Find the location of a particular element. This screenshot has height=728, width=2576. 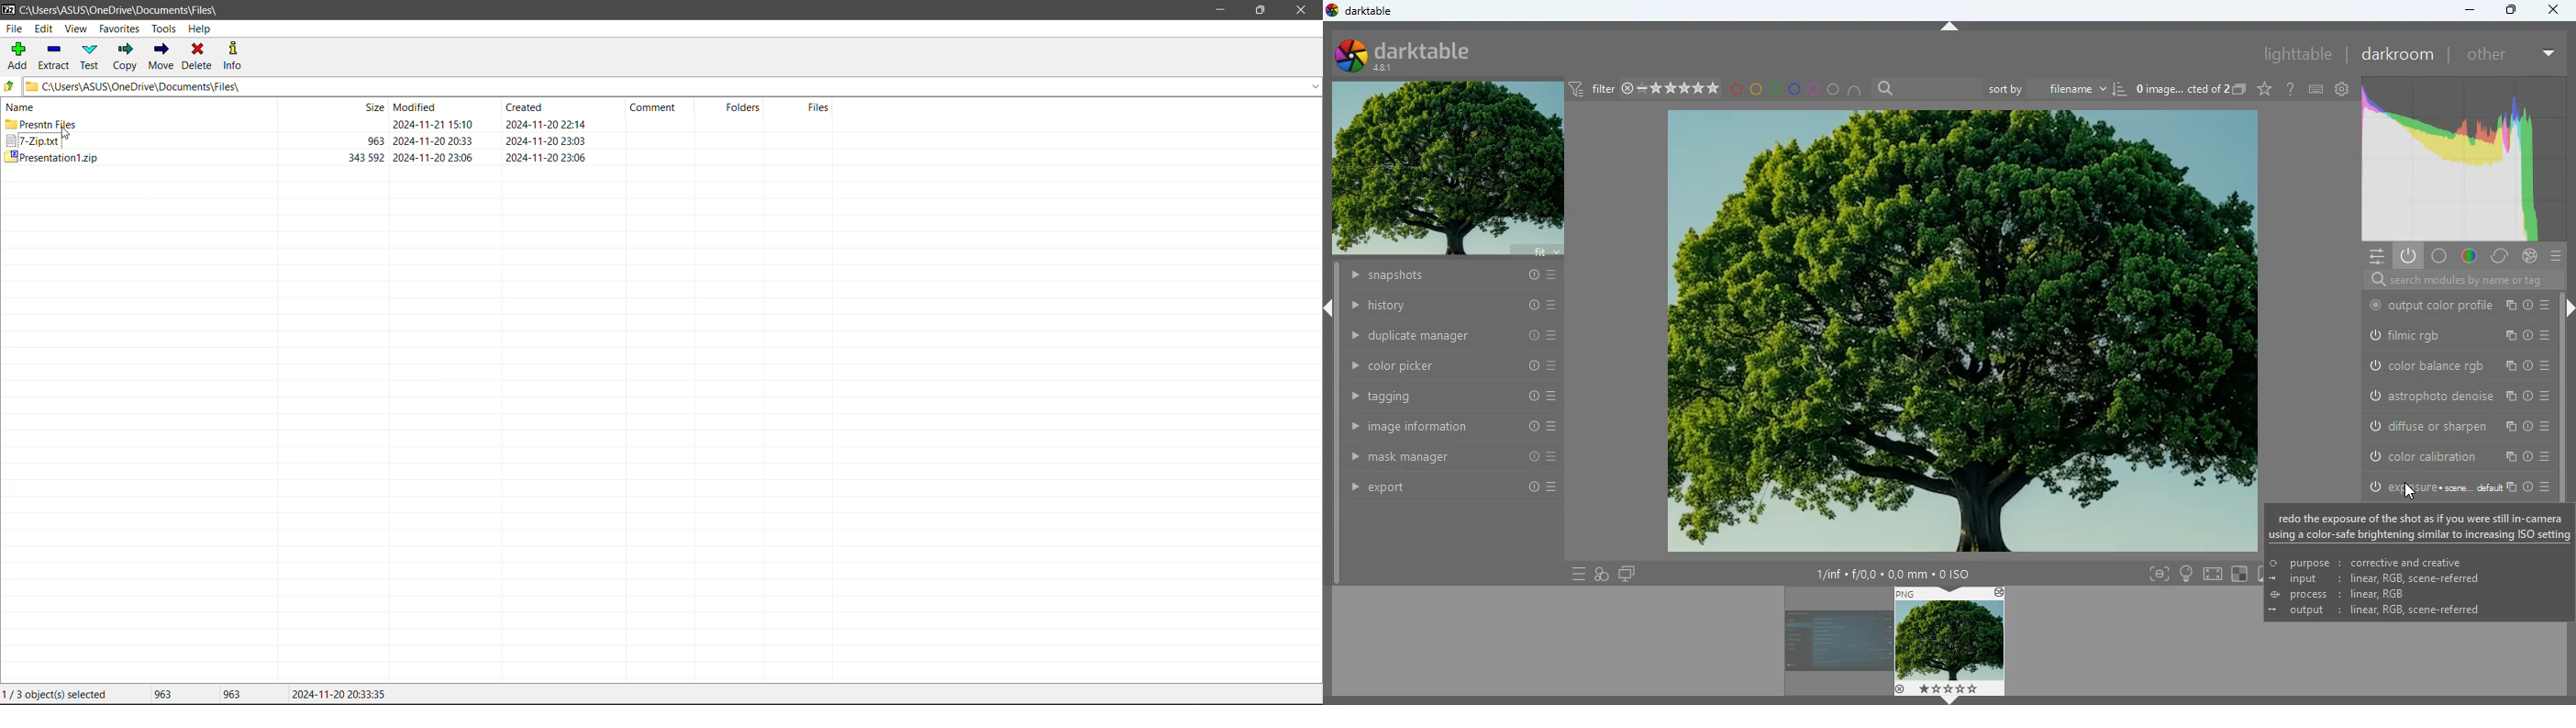

duplicate manager is located at coordinates (1452, 336).